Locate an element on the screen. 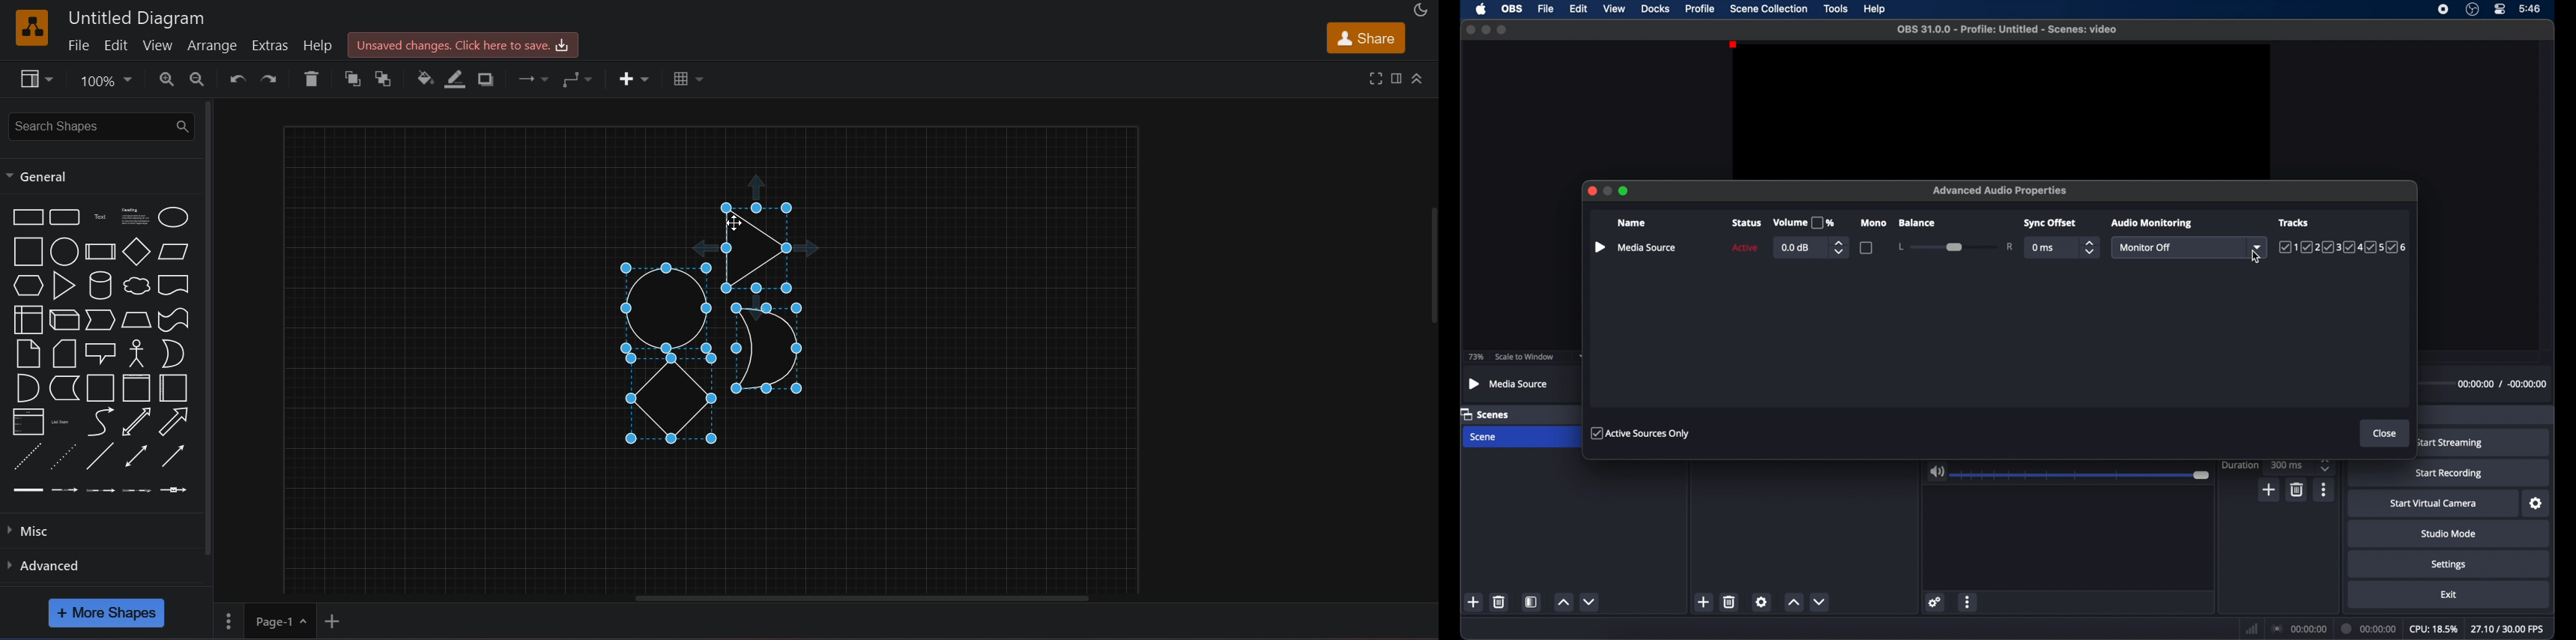 This screenshot has width=2576, height=644. list is located at coordinates (26, 420).